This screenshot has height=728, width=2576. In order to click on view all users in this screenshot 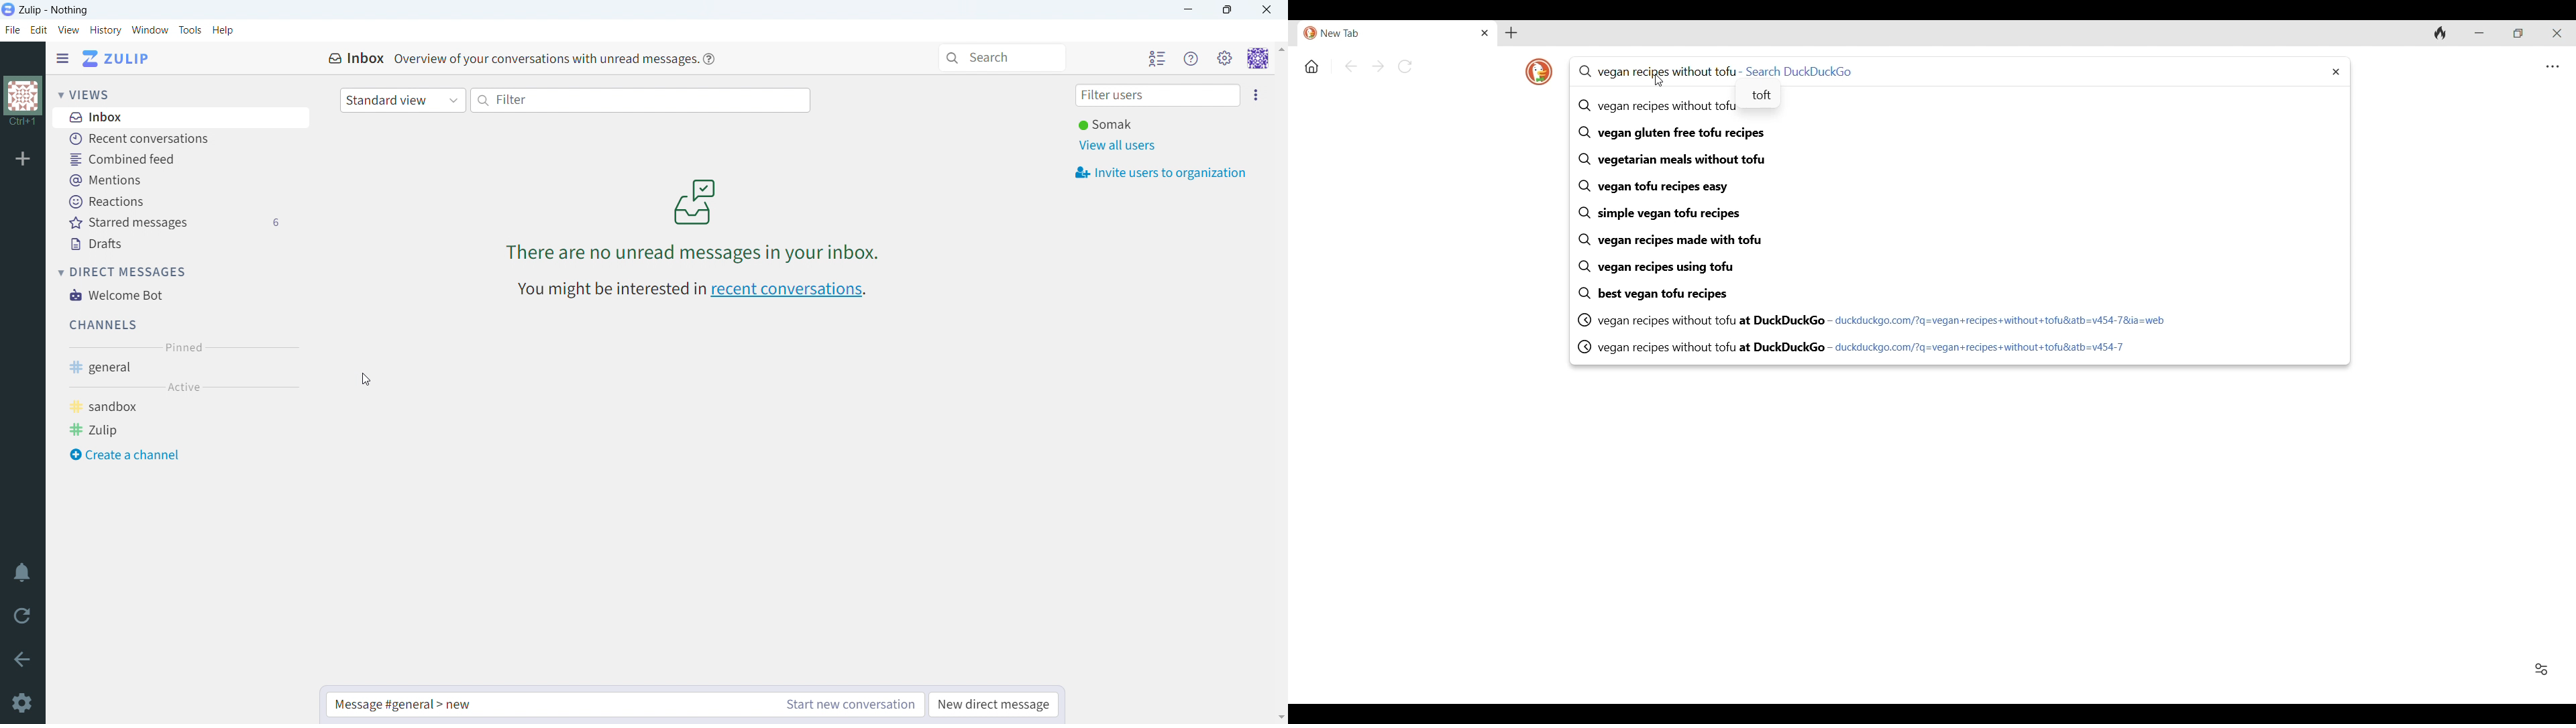, I will do `click(1116, 146)`.